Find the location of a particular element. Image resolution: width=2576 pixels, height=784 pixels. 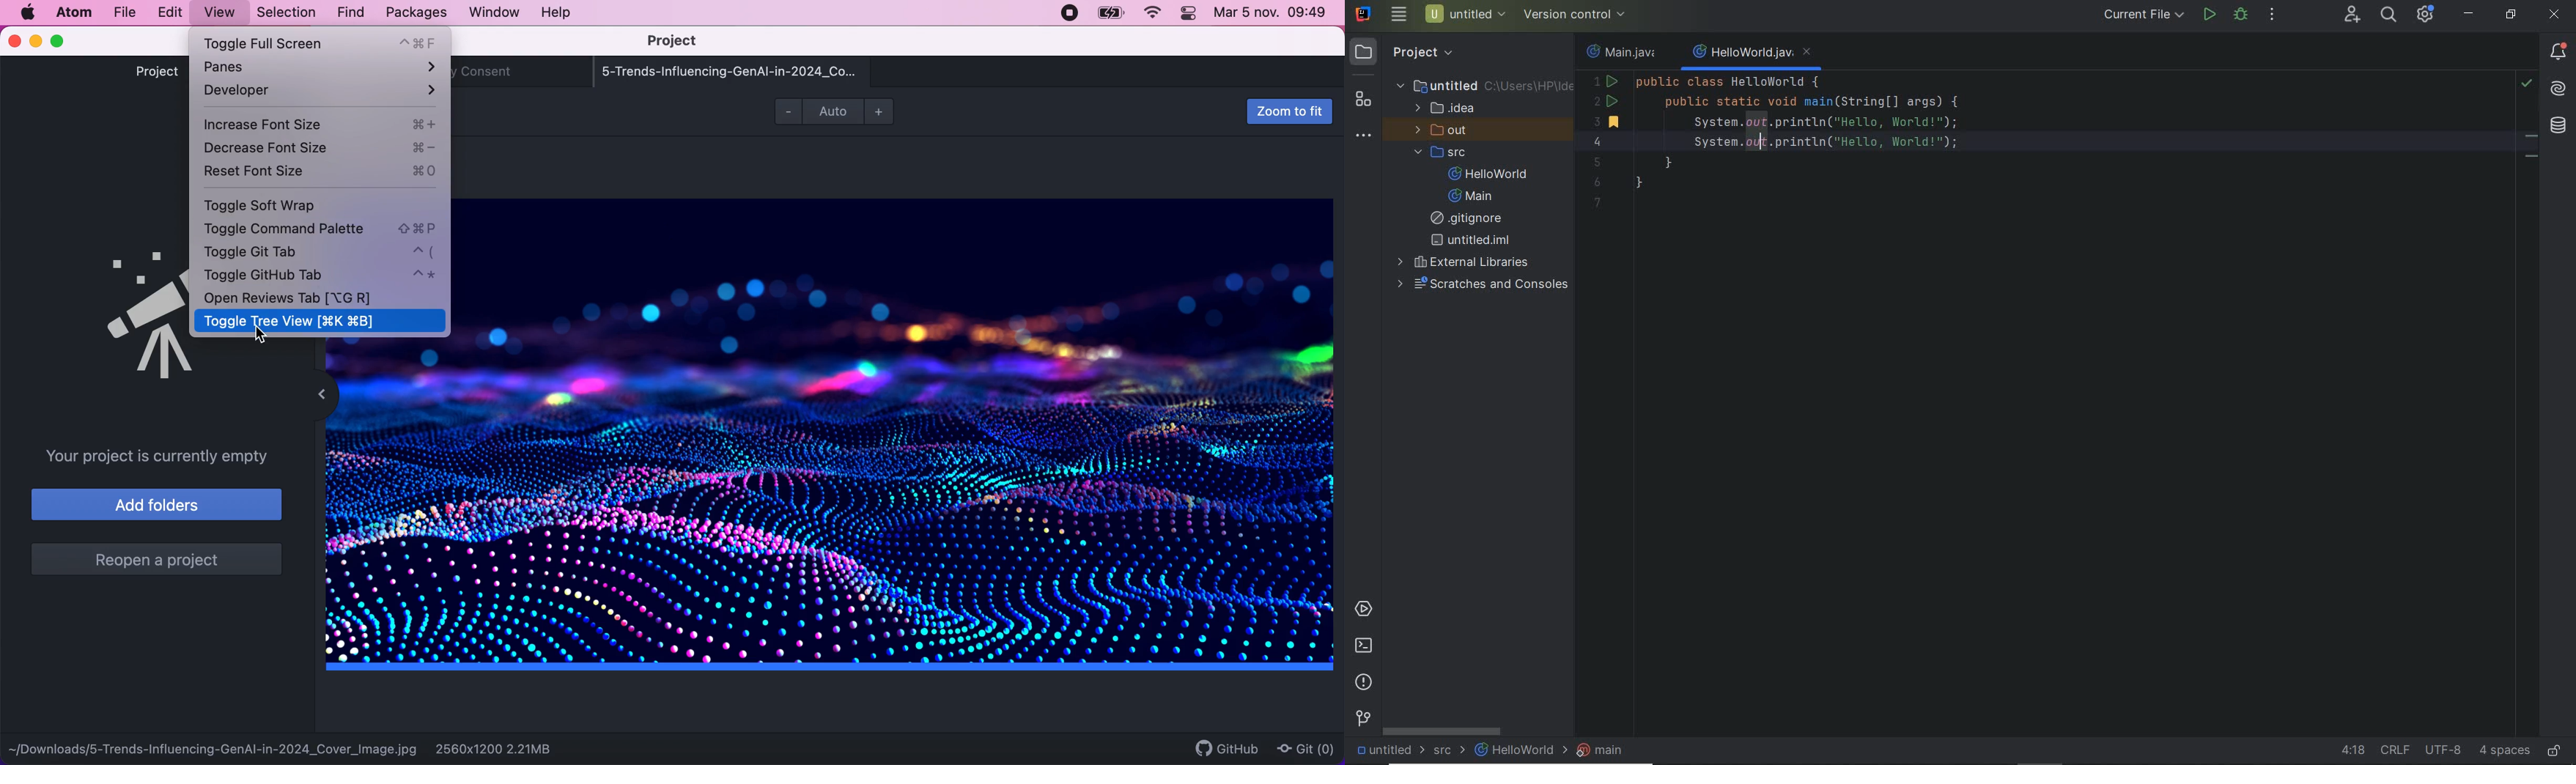

2560x1200 2.21mb is located at coordinates (503, 748).